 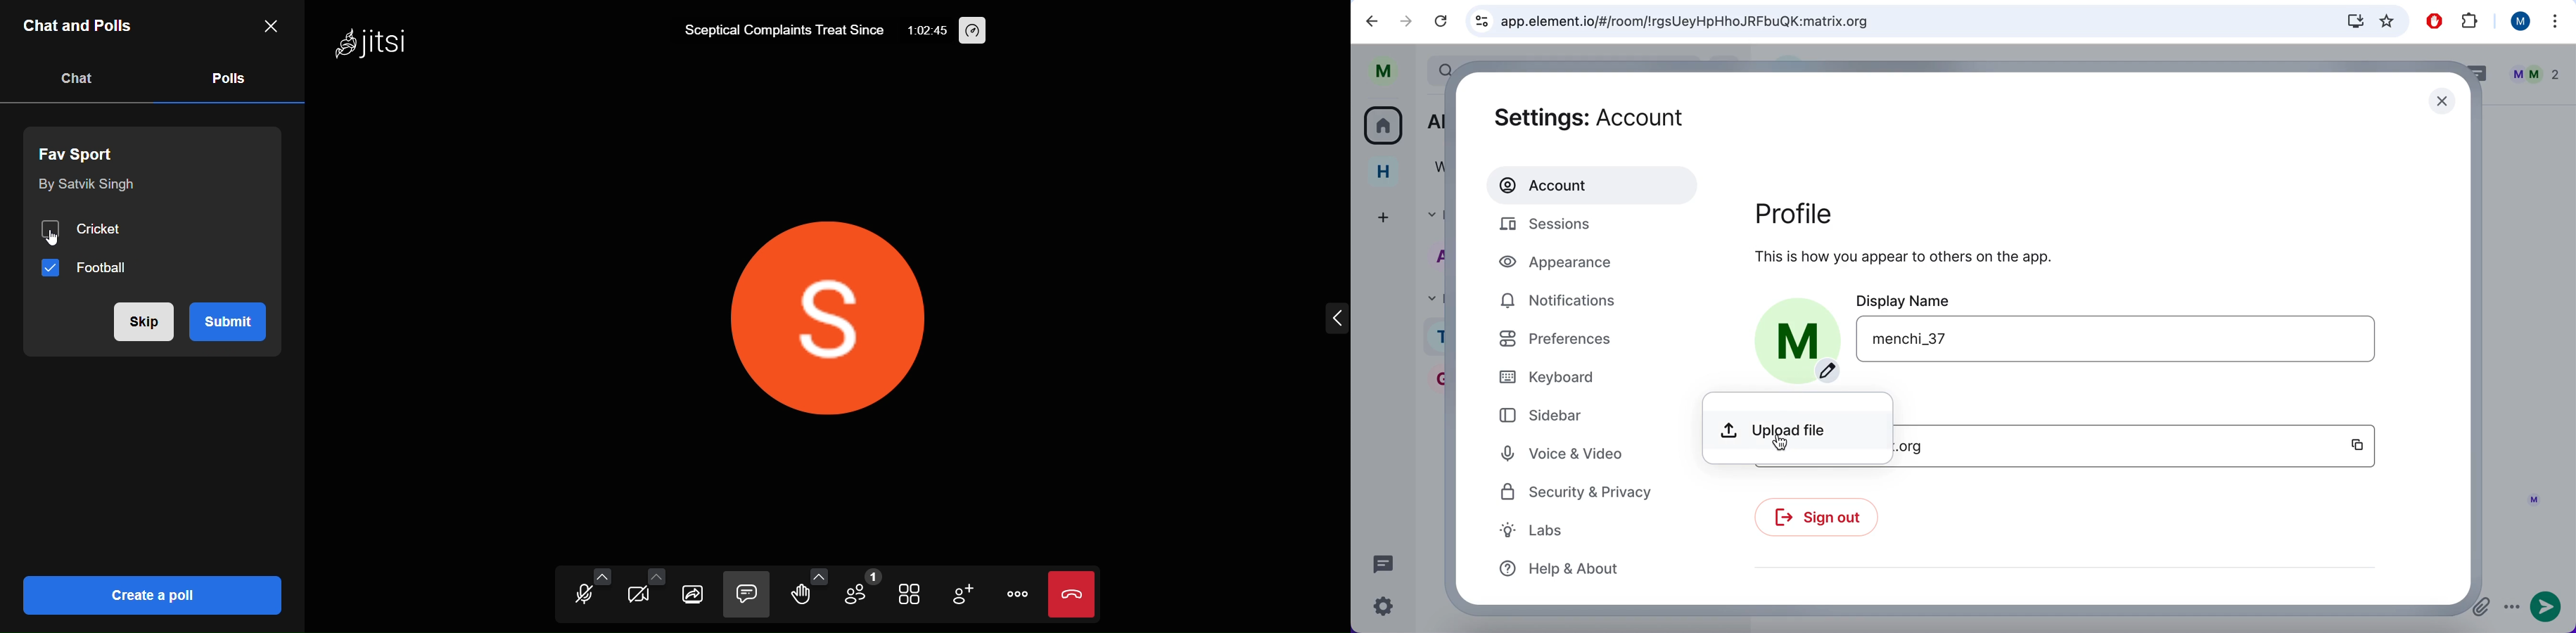 What do you see at coordinates (1383, 69) in the screenshot?
I see `user` at bounding box center [1383, 69].